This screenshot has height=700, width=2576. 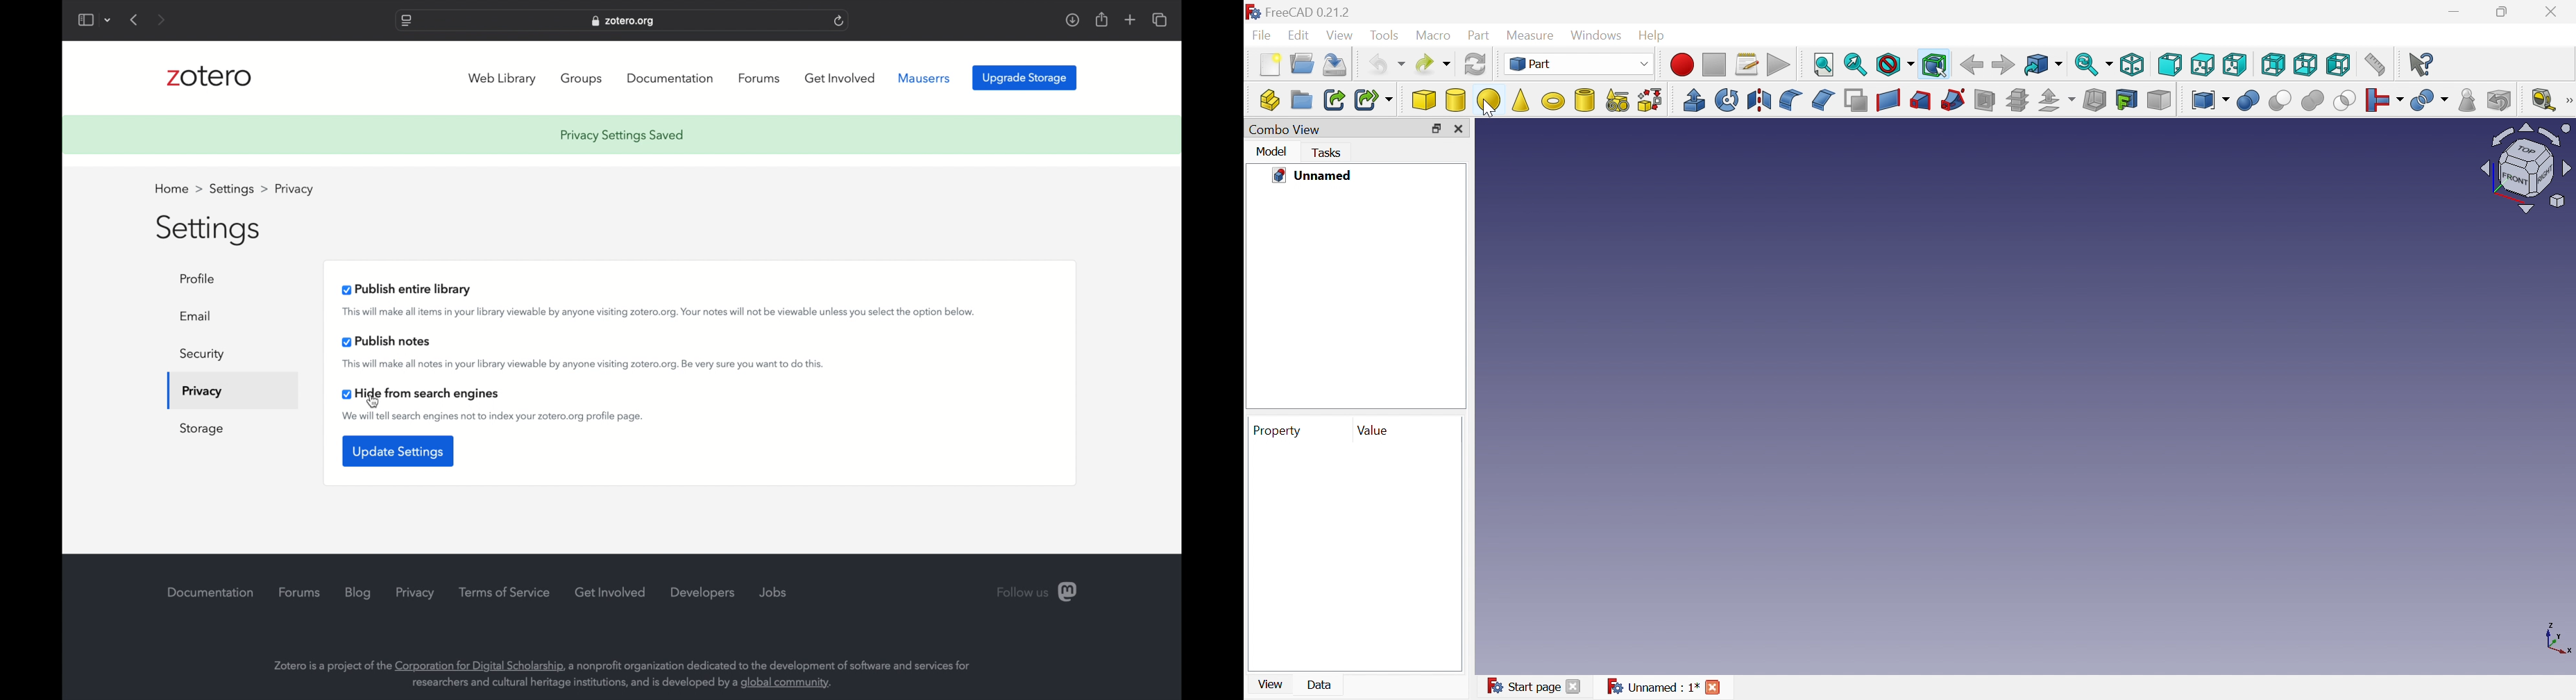 What do you see at coordinates (1554, 103) in the screenshot?
I see `Torus` at bounding box center [1554, 103].